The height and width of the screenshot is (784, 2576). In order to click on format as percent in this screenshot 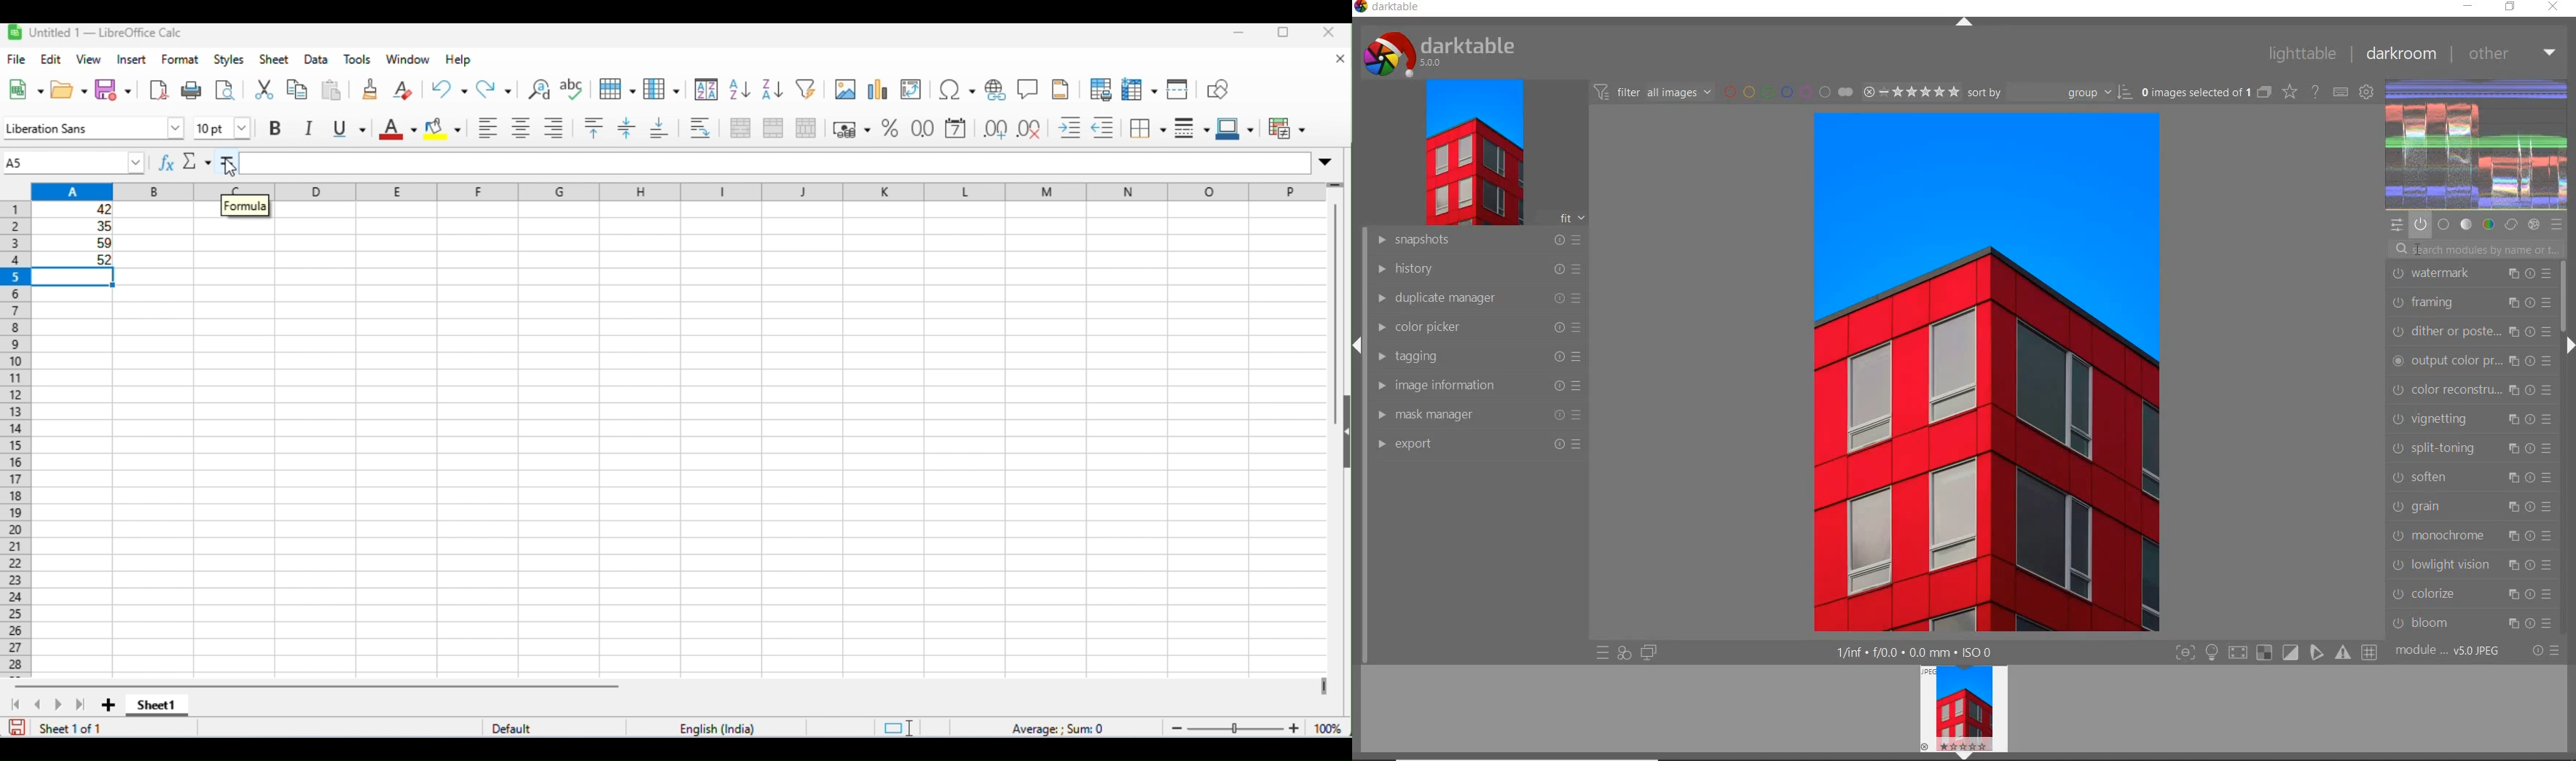, I will do `click(889, 128)`.